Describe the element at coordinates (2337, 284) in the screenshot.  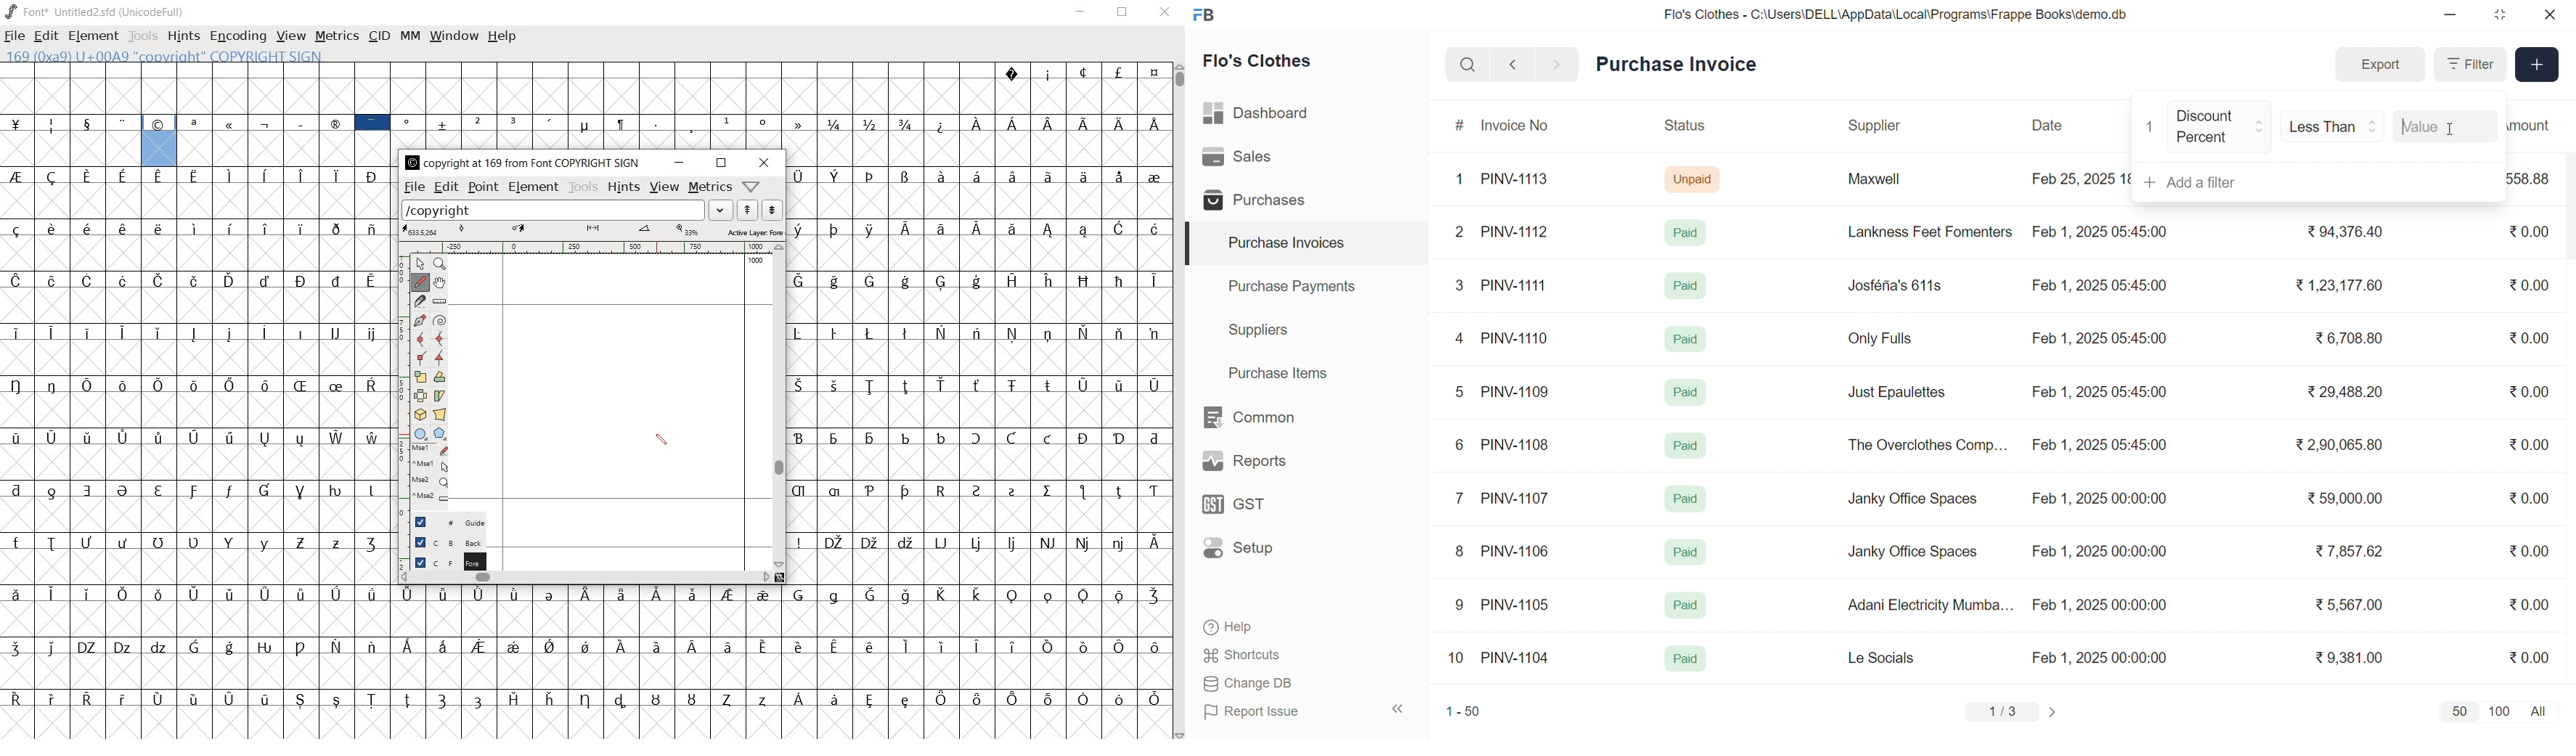
I see `₹1,23,177.60` at that location.